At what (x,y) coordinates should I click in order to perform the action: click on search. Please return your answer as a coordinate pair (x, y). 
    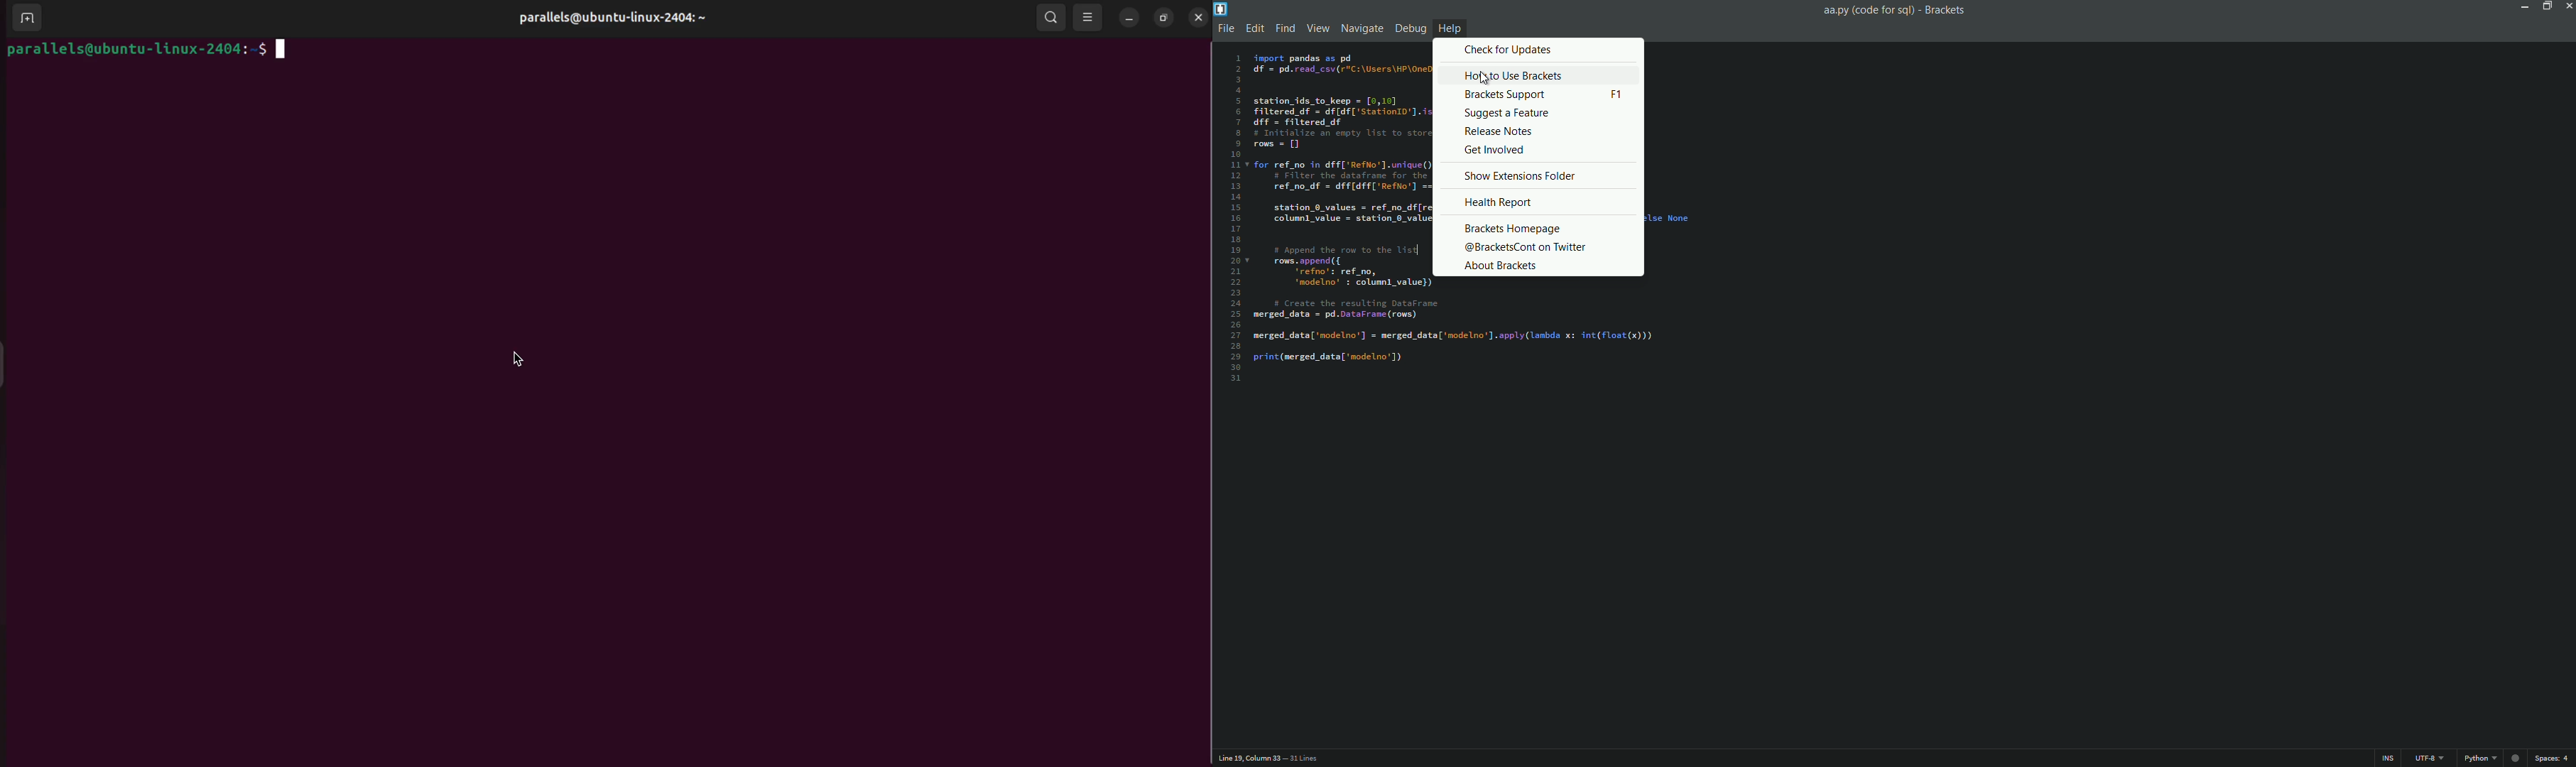
    Looking at the image, I should click on (1052, 17).